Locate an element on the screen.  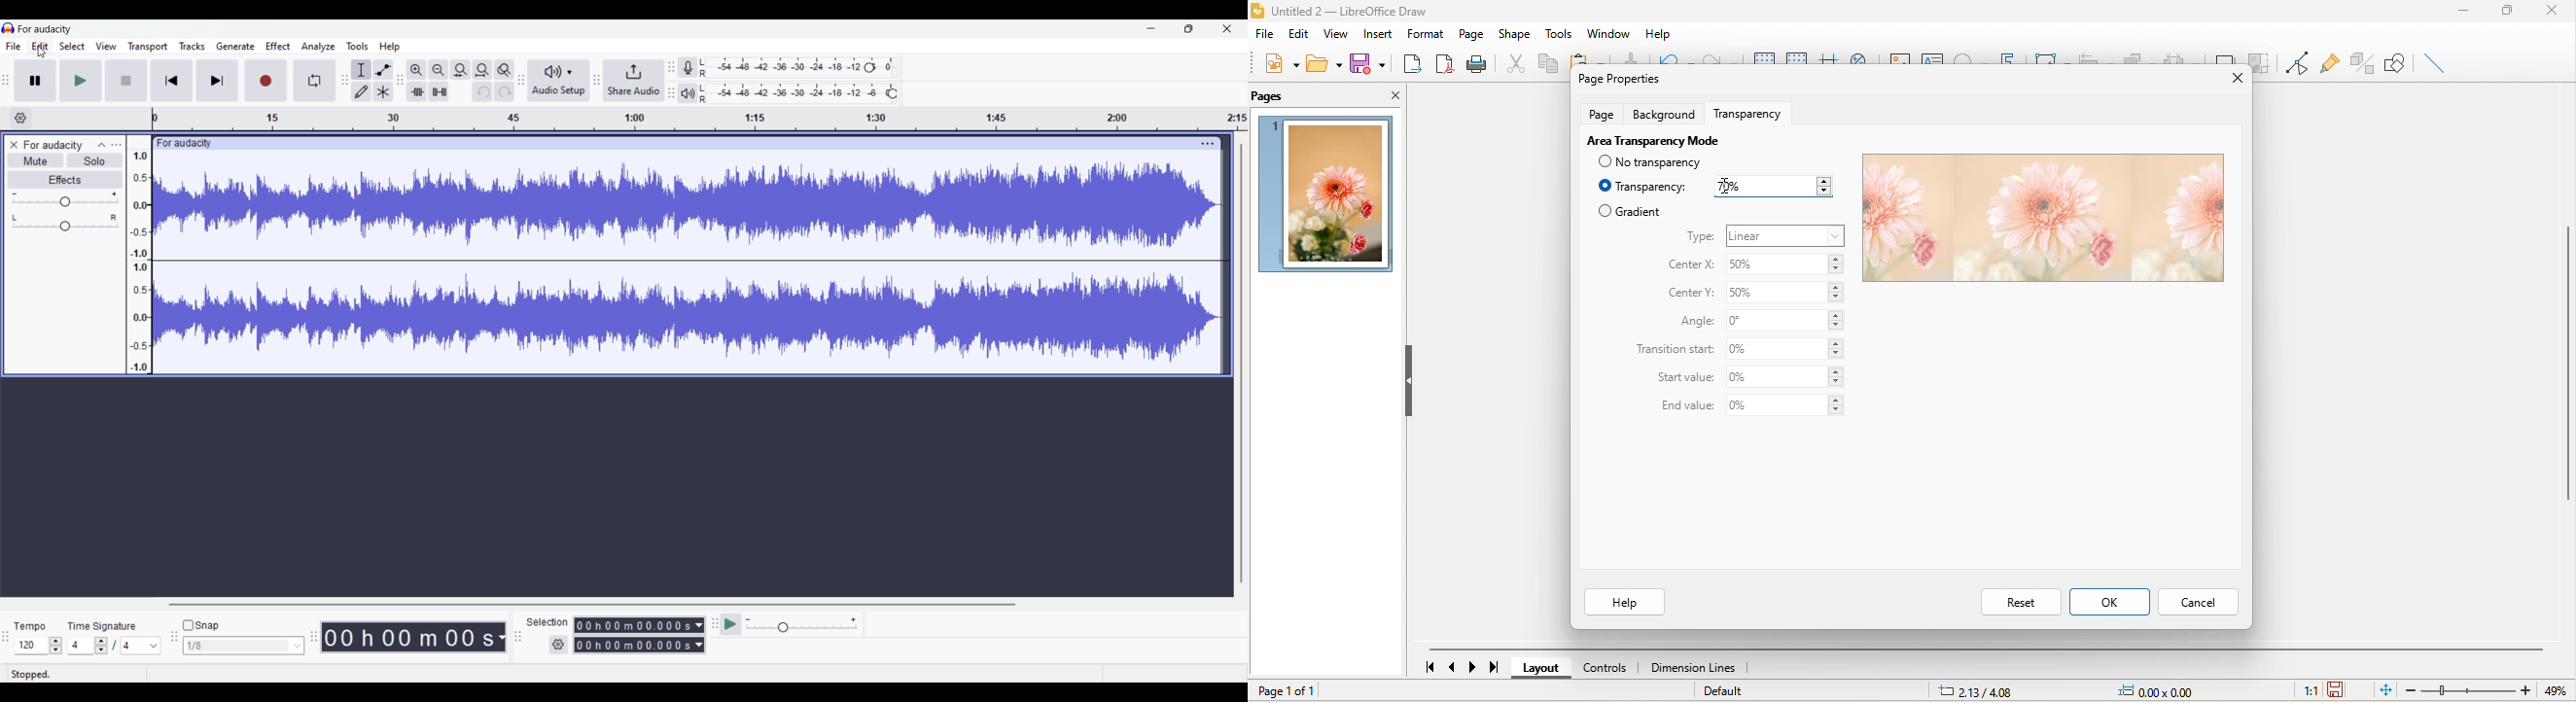
the document has not been modified since the last save is located at coordinates (2338, 689).